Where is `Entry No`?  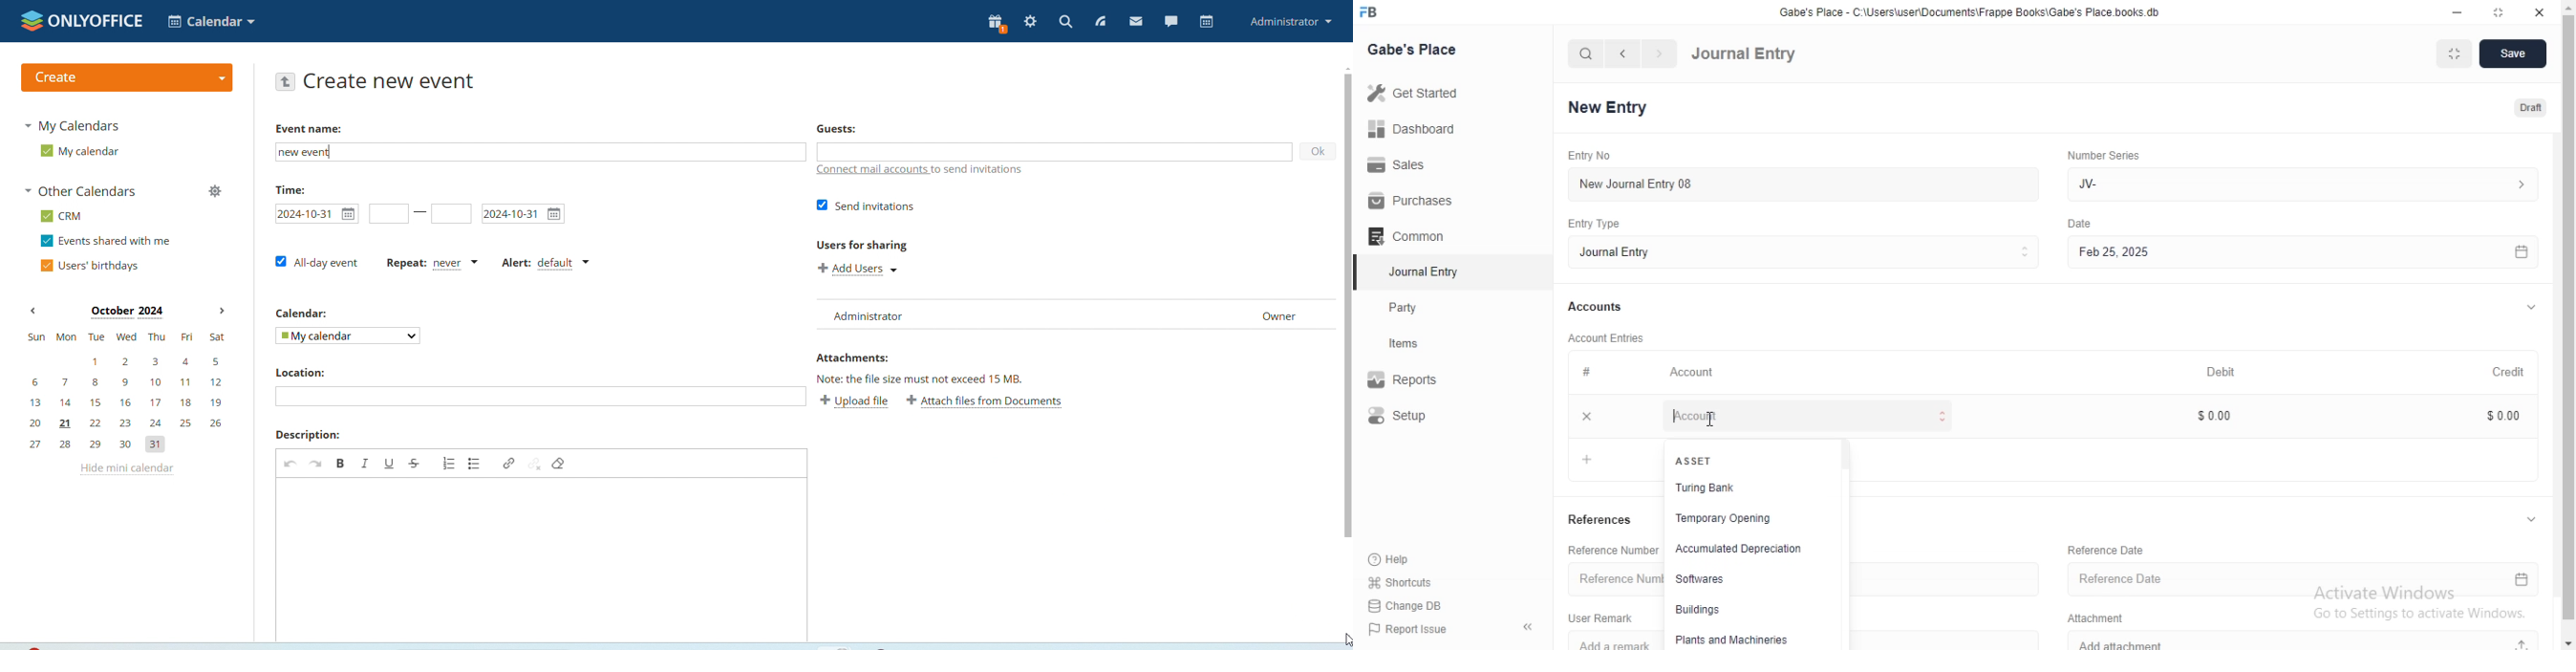
Entry No is located at coordinates (1587, 154).